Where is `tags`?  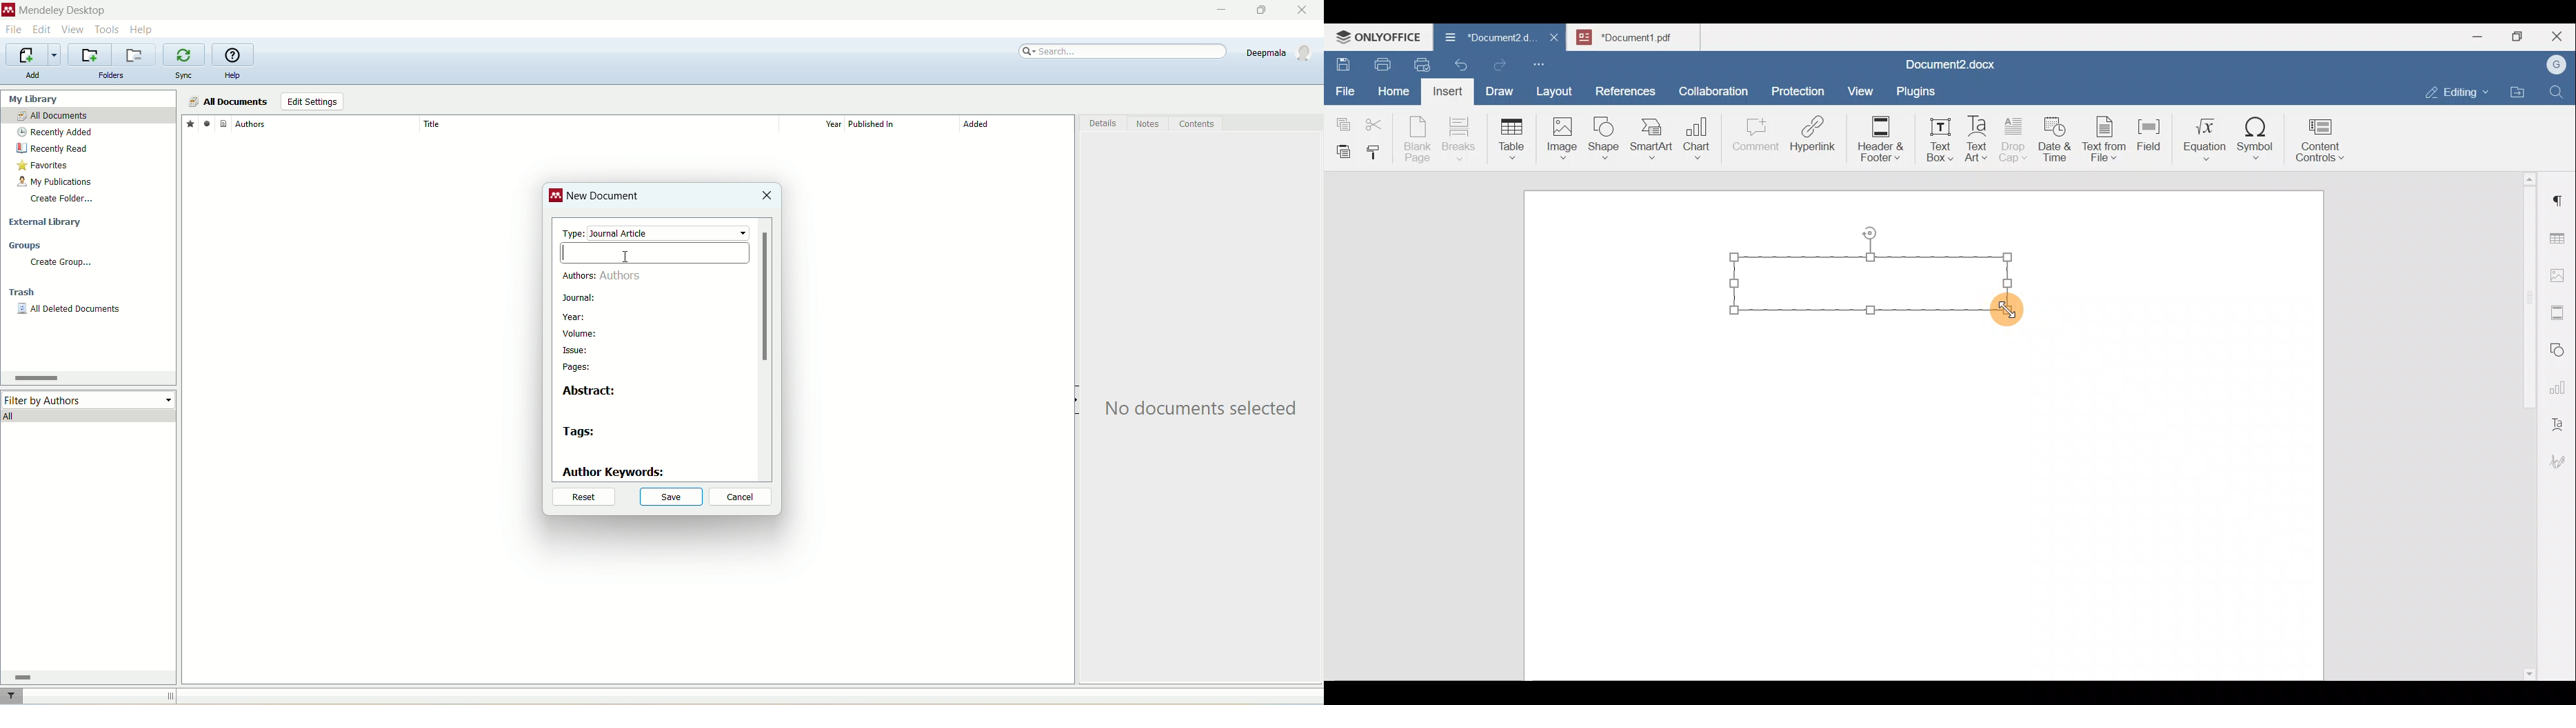
tags is located at coordinates (581, 433).